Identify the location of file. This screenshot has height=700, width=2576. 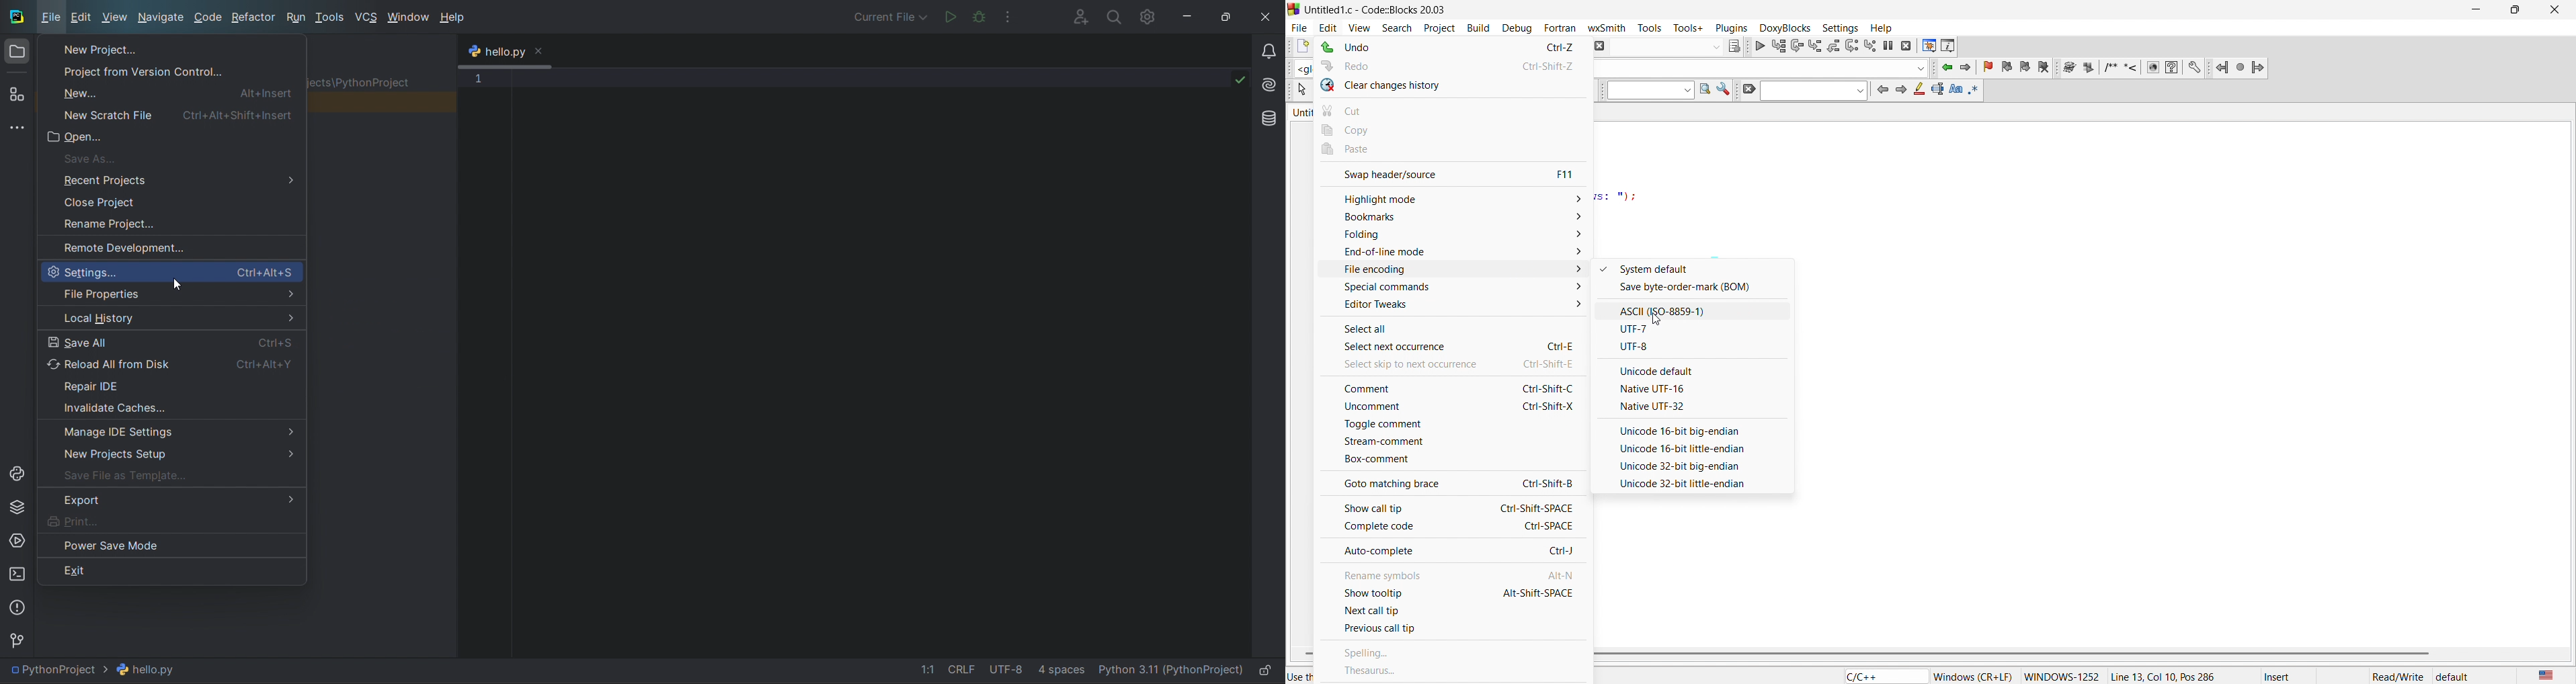
(48, 19).